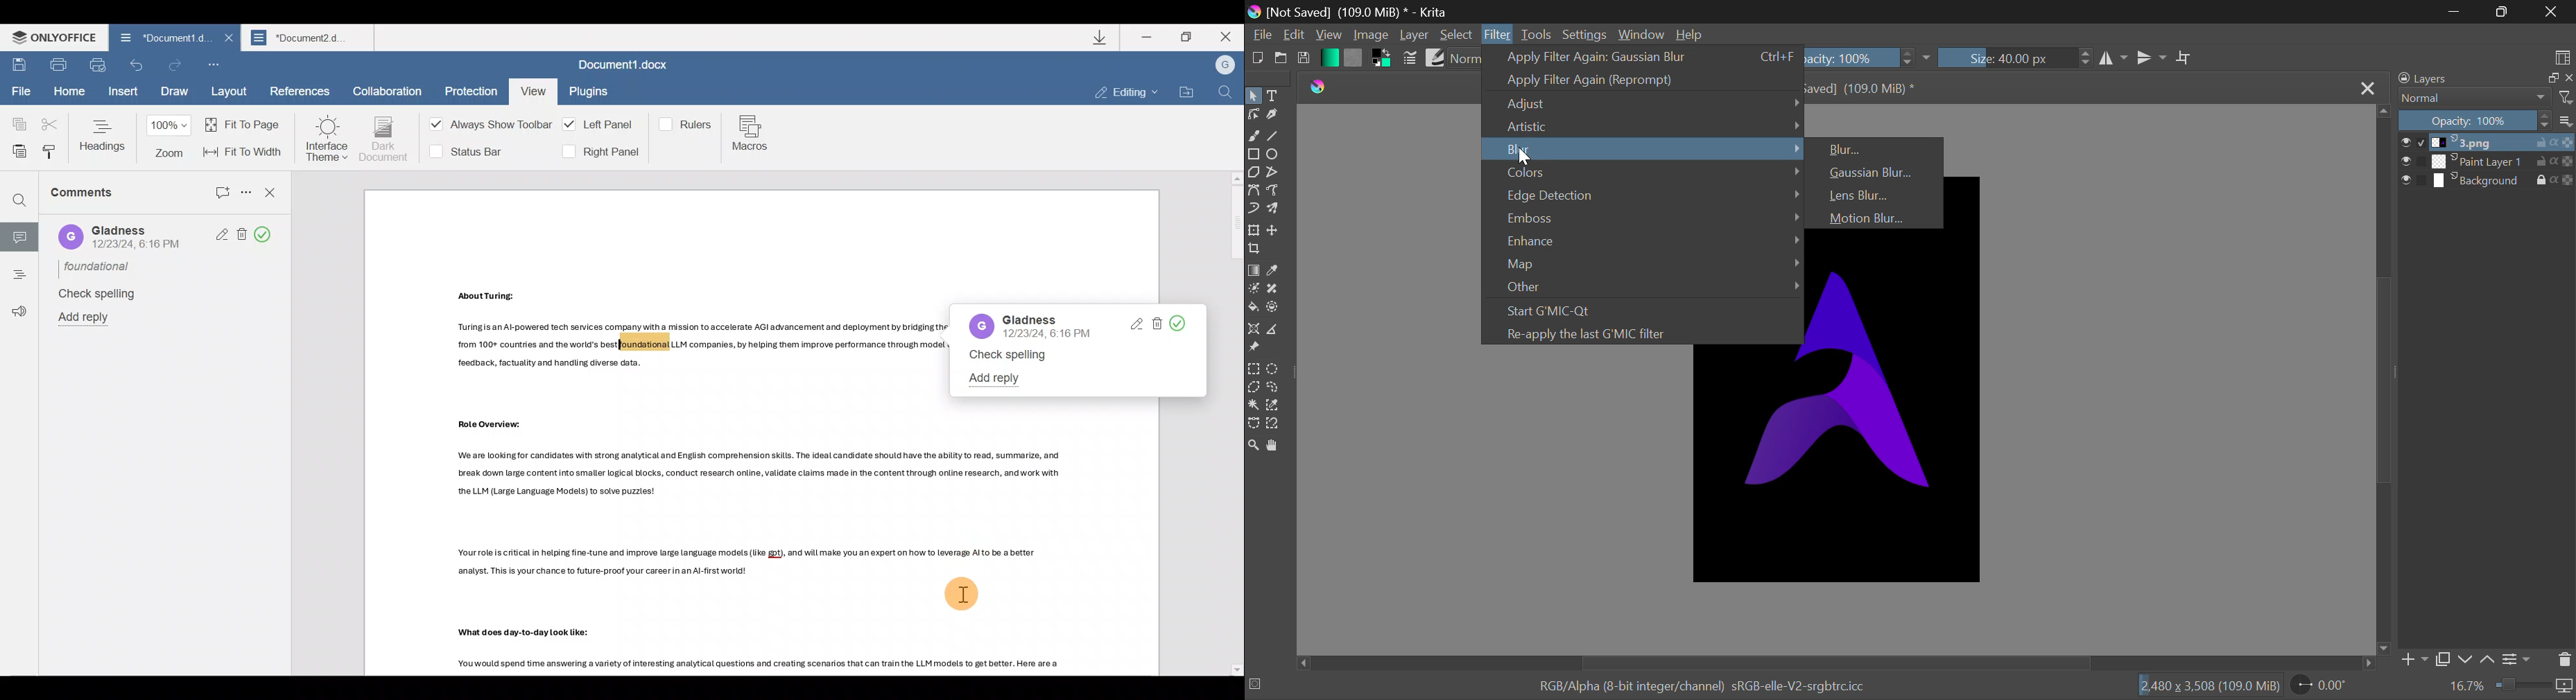  What do you see at coordinates (1273, 388) in the screenshot?
I see `Freehand Selection Tool` at bounding box center [1273, 388].